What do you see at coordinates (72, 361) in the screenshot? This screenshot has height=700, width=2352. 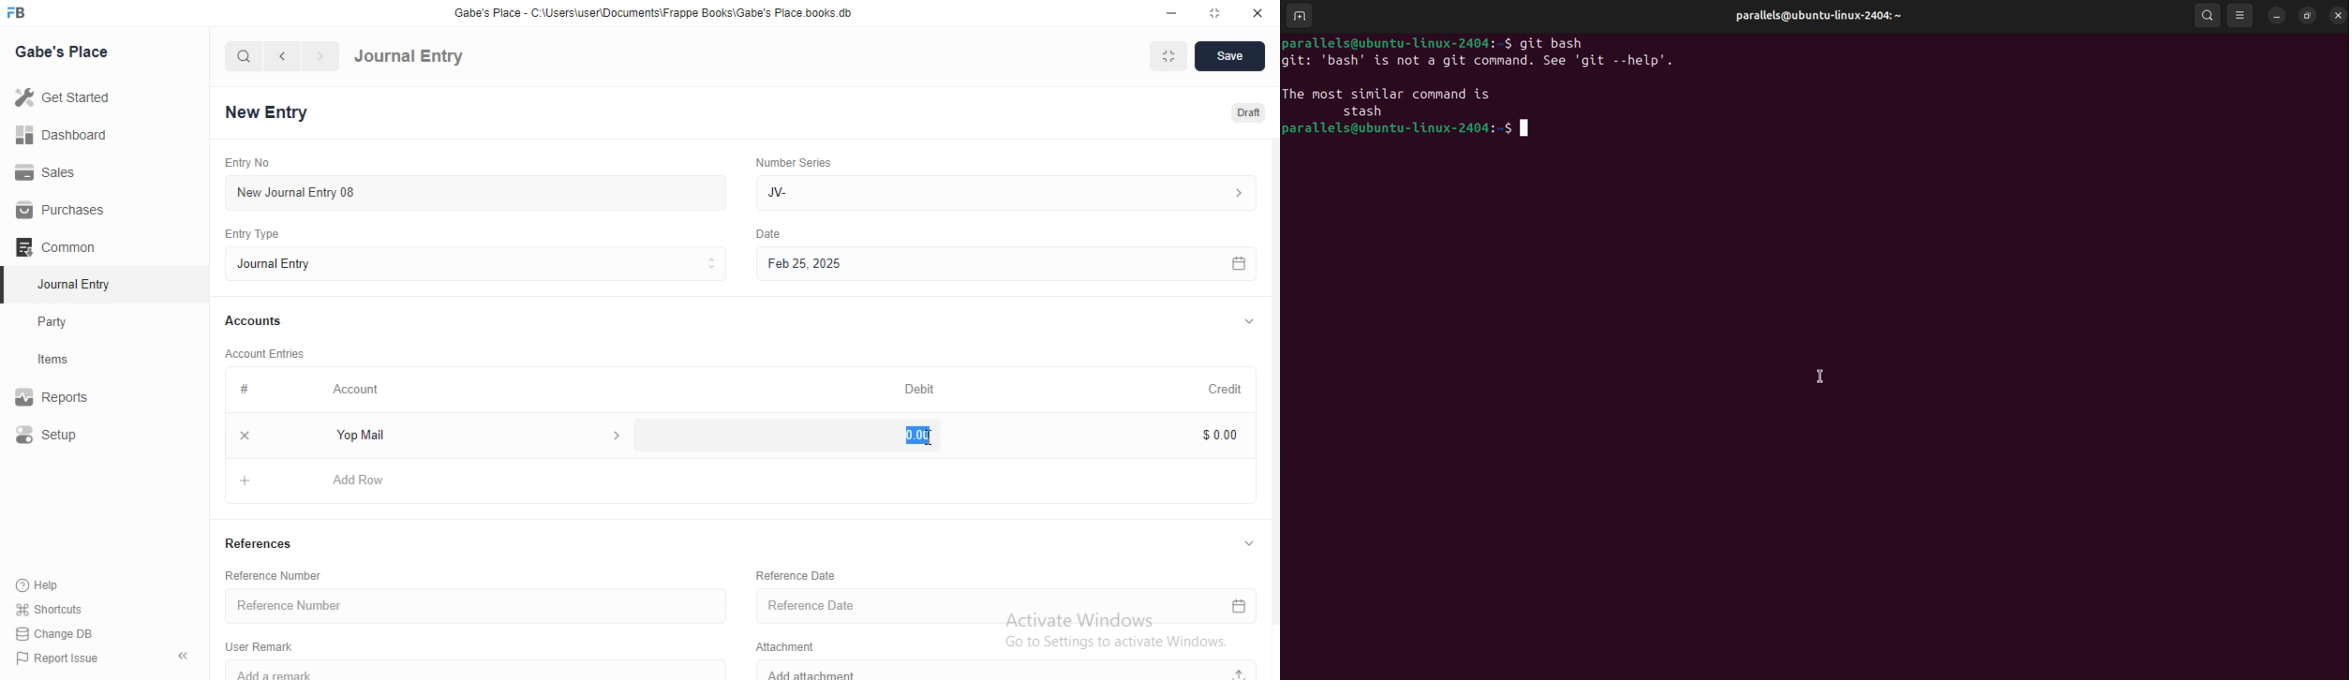 I see `Items` at bounding box center [72, 361].